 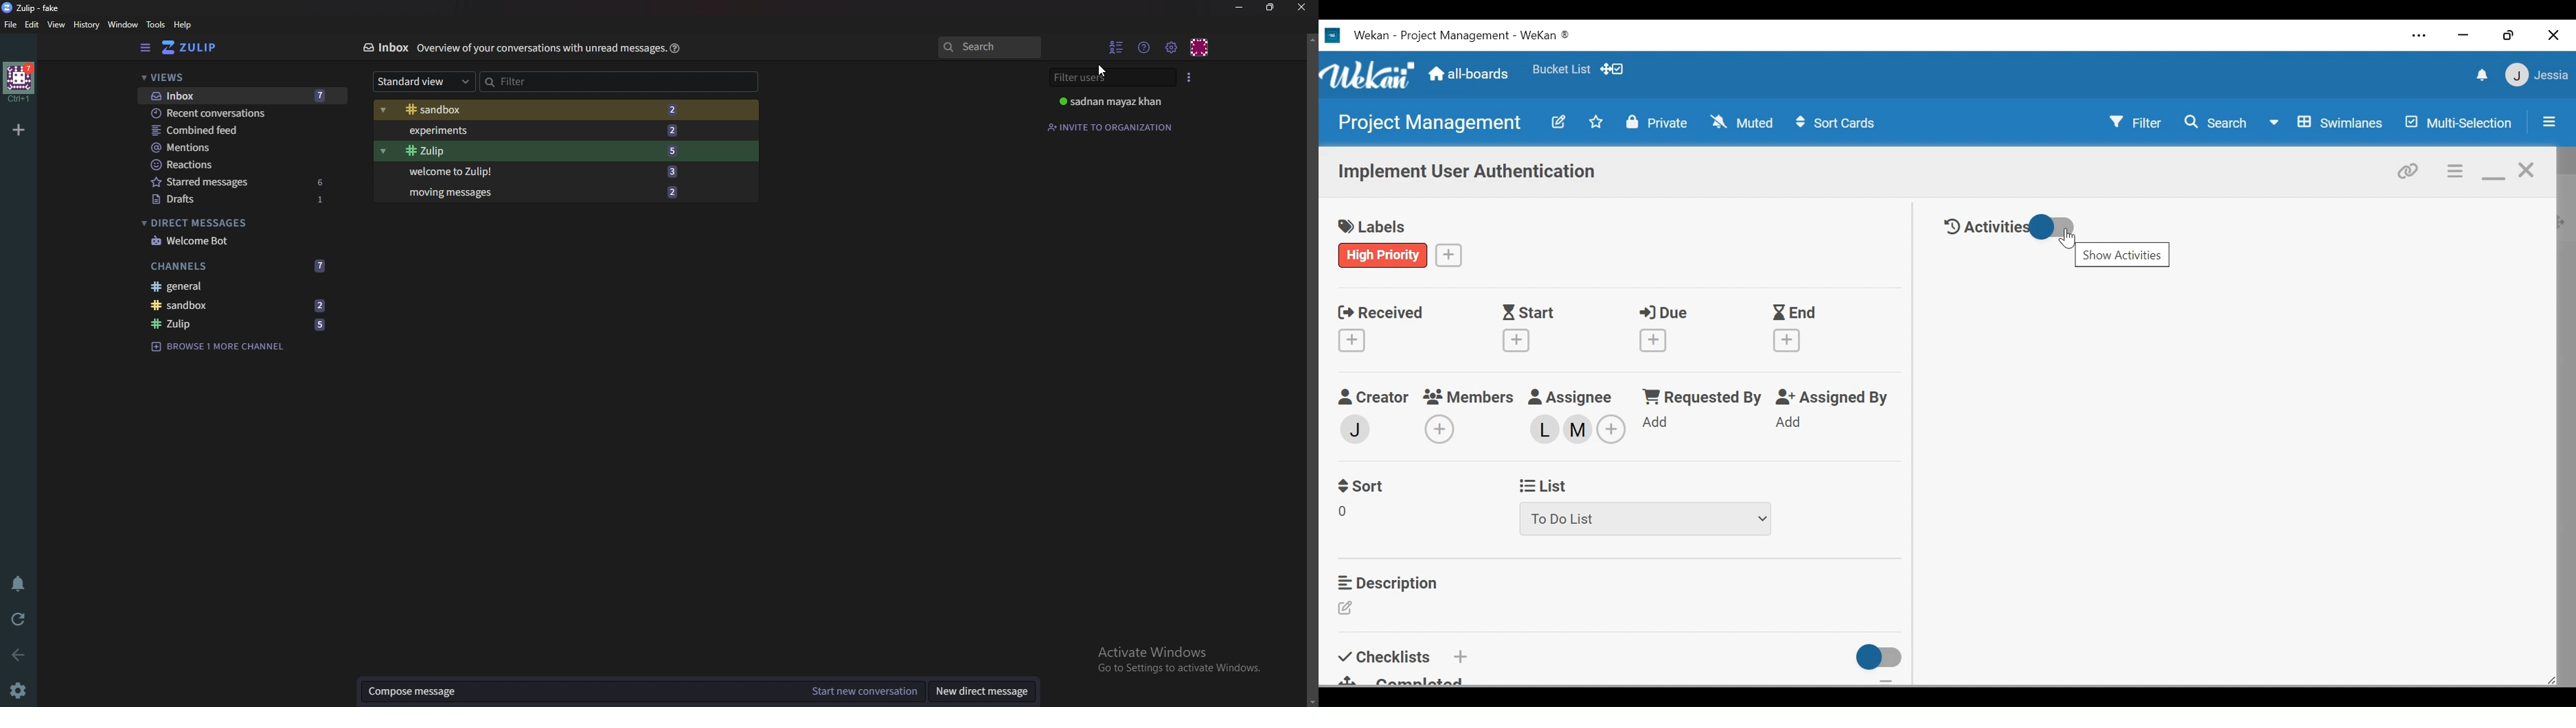 I want to click on show activities, so click(x=2124, y=258).